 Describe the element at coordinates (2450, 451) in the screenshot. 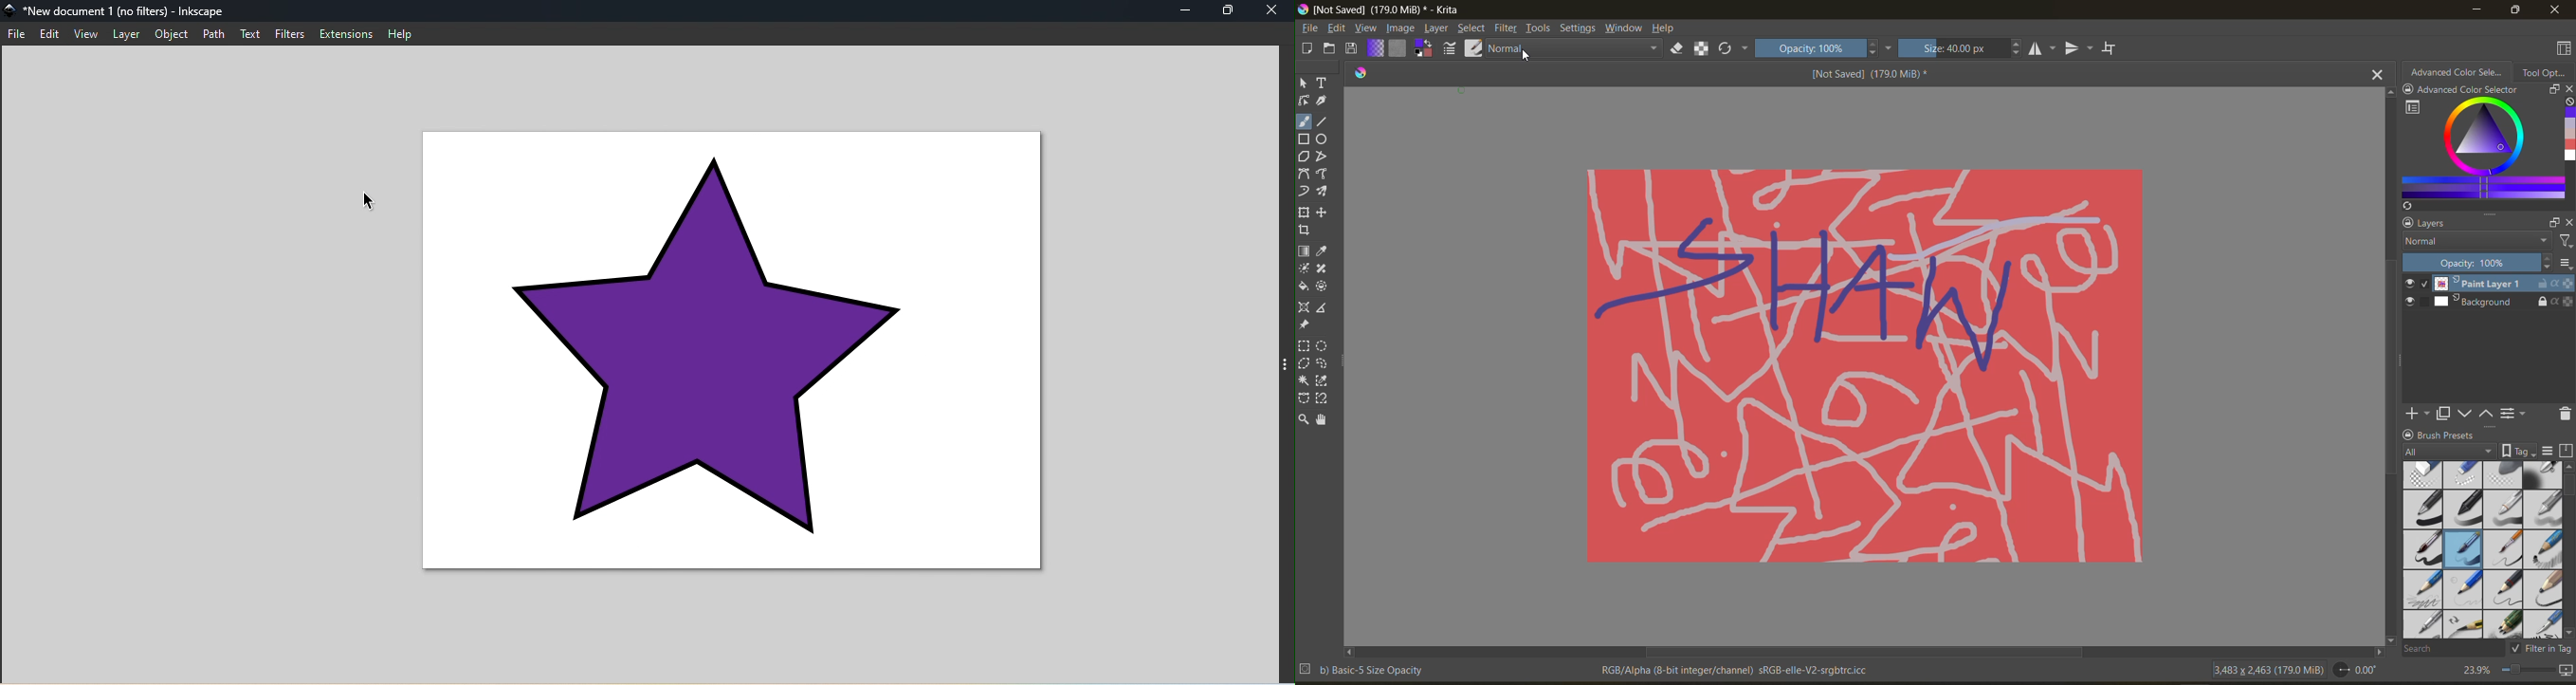

I see `All` at that location.